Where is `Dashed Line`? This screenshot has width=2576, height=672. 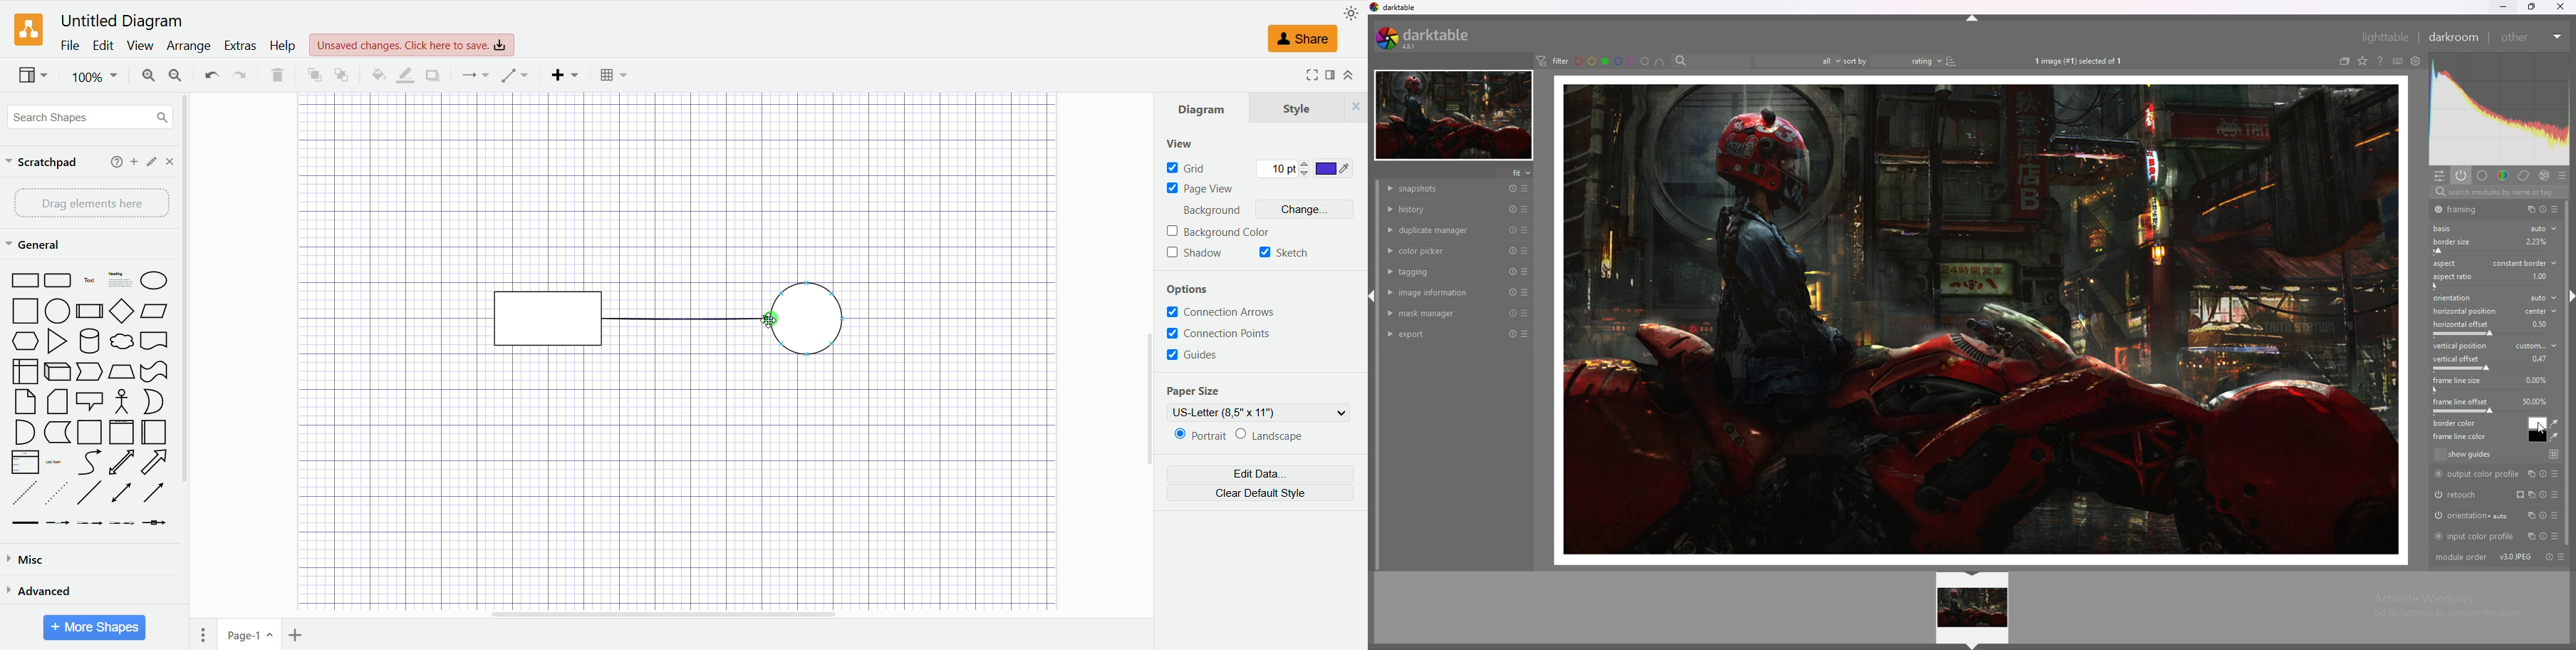 Dashed Line is located at coordinates (27, 492).